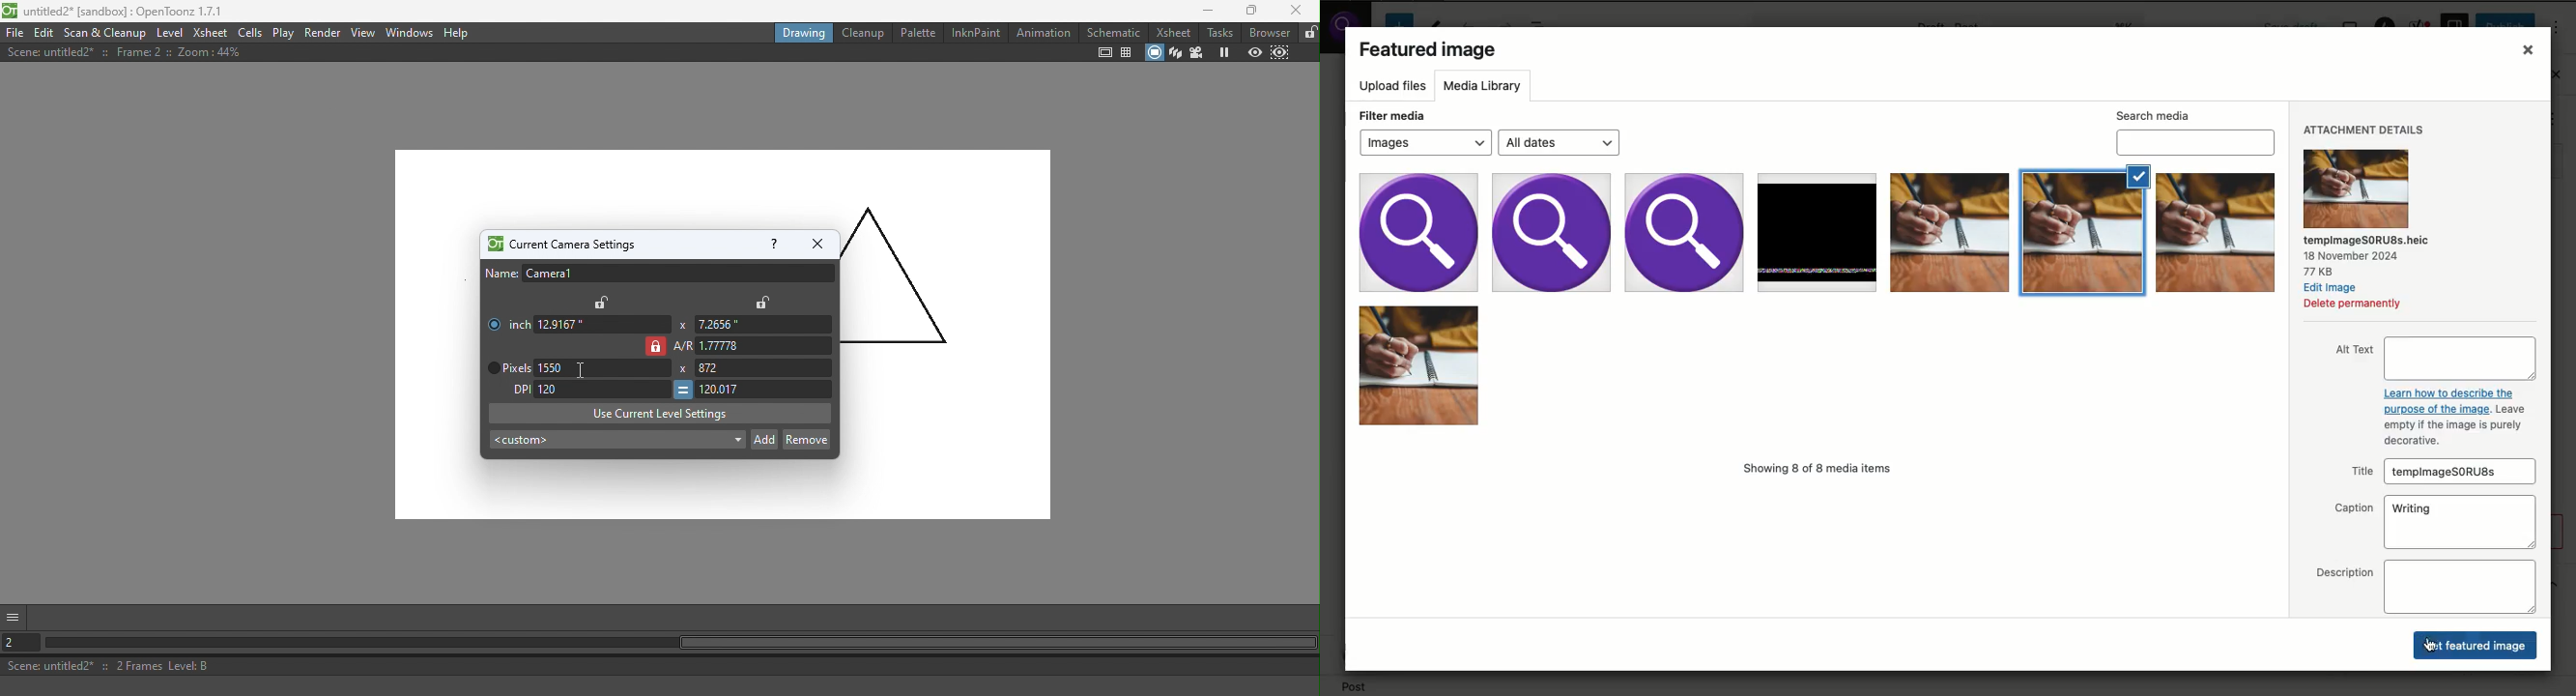  Describe the element at coordinates (1253, 52) in the screenshot. I see `Preview` at that location.